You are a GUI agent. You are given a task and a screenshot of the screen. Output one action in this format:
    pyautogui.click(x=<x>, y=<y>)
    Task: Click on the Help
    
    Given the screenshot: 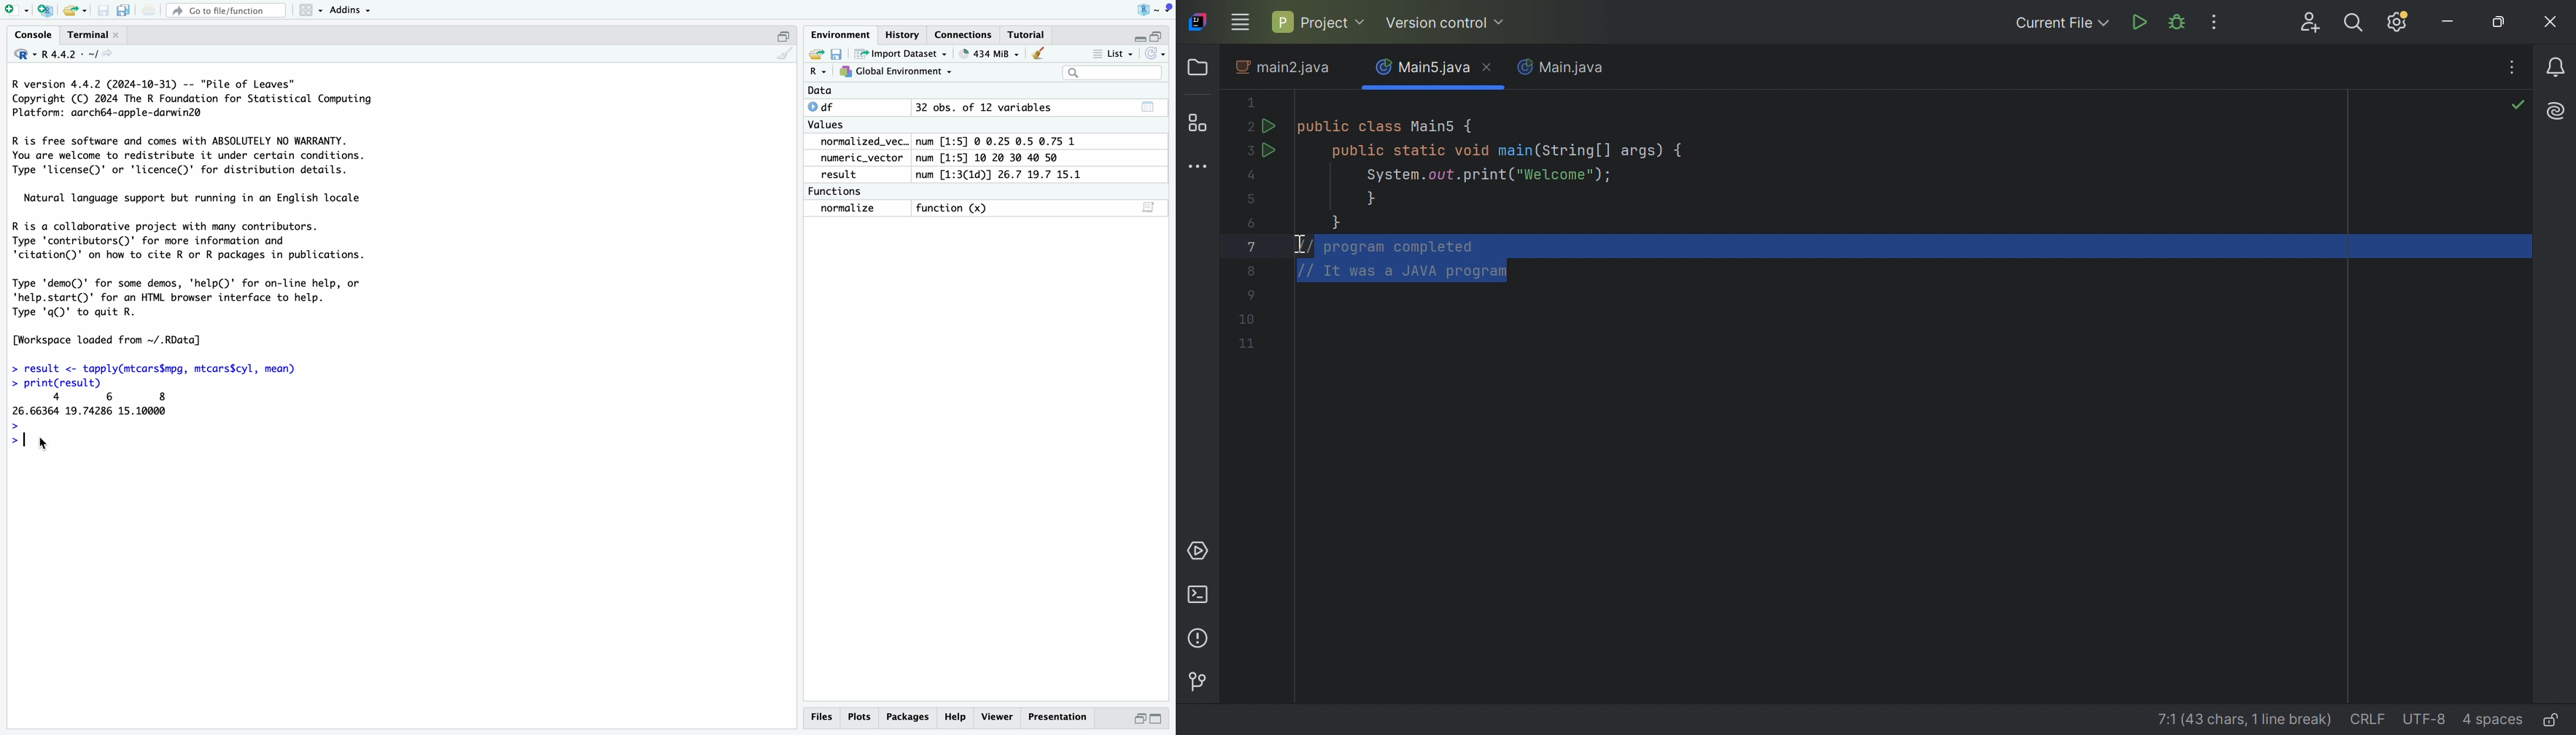 What is the action you would take?
    pyautogui.click(x=957, y=718)
    